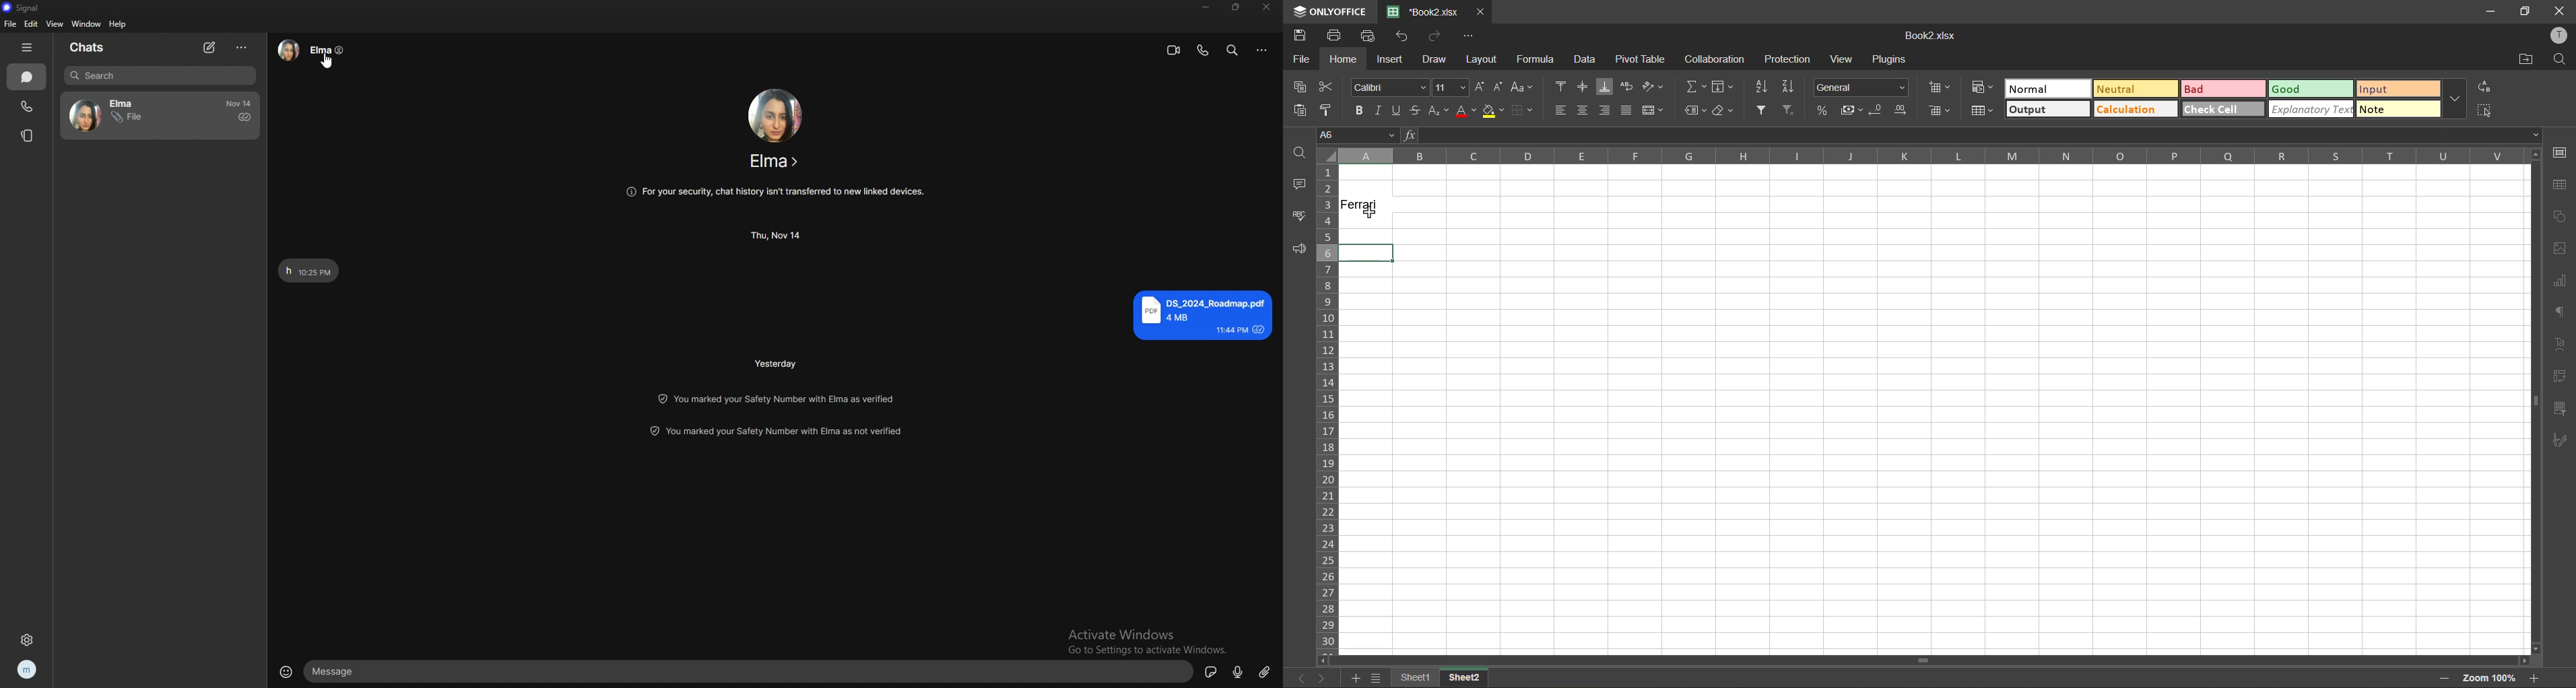  Describe the element at coordinates (2561, 376) in the screenshot. I see `pivot table` at that location.